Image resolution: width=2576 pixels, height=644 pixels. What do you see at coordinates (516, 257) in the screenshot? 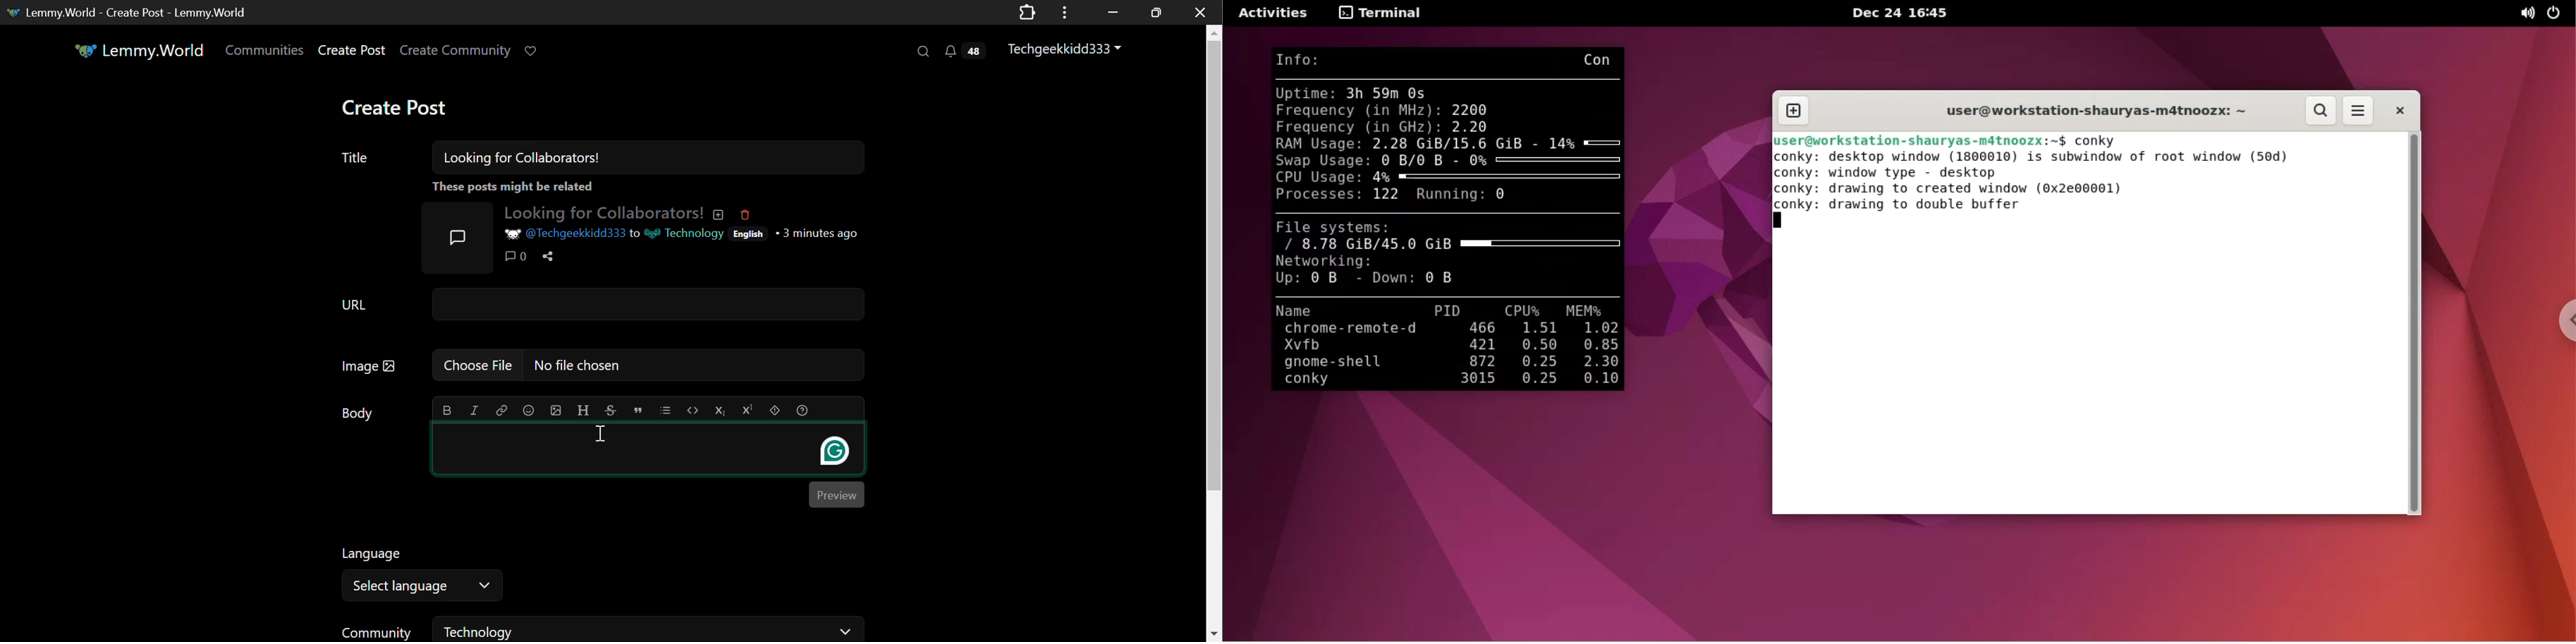
I see `Comments` at bounding box center [516, 257].